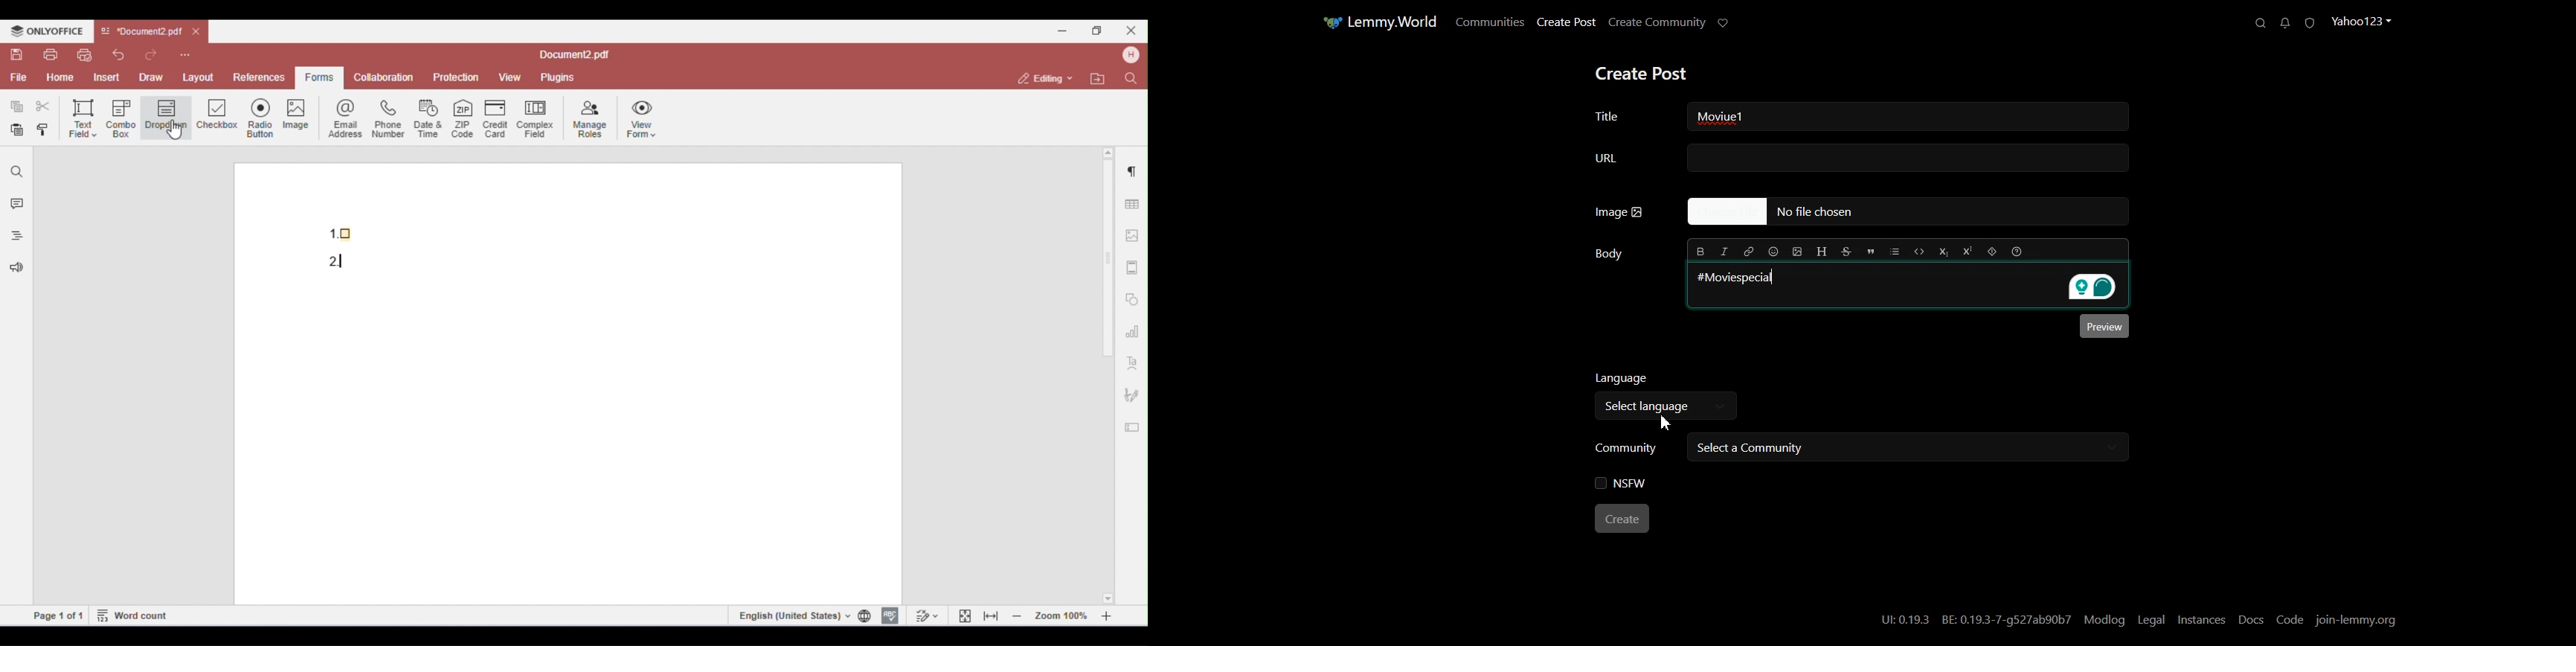 This screenshot has width=2576, height=672. I want to click on Home Page, so click(1376, 22).